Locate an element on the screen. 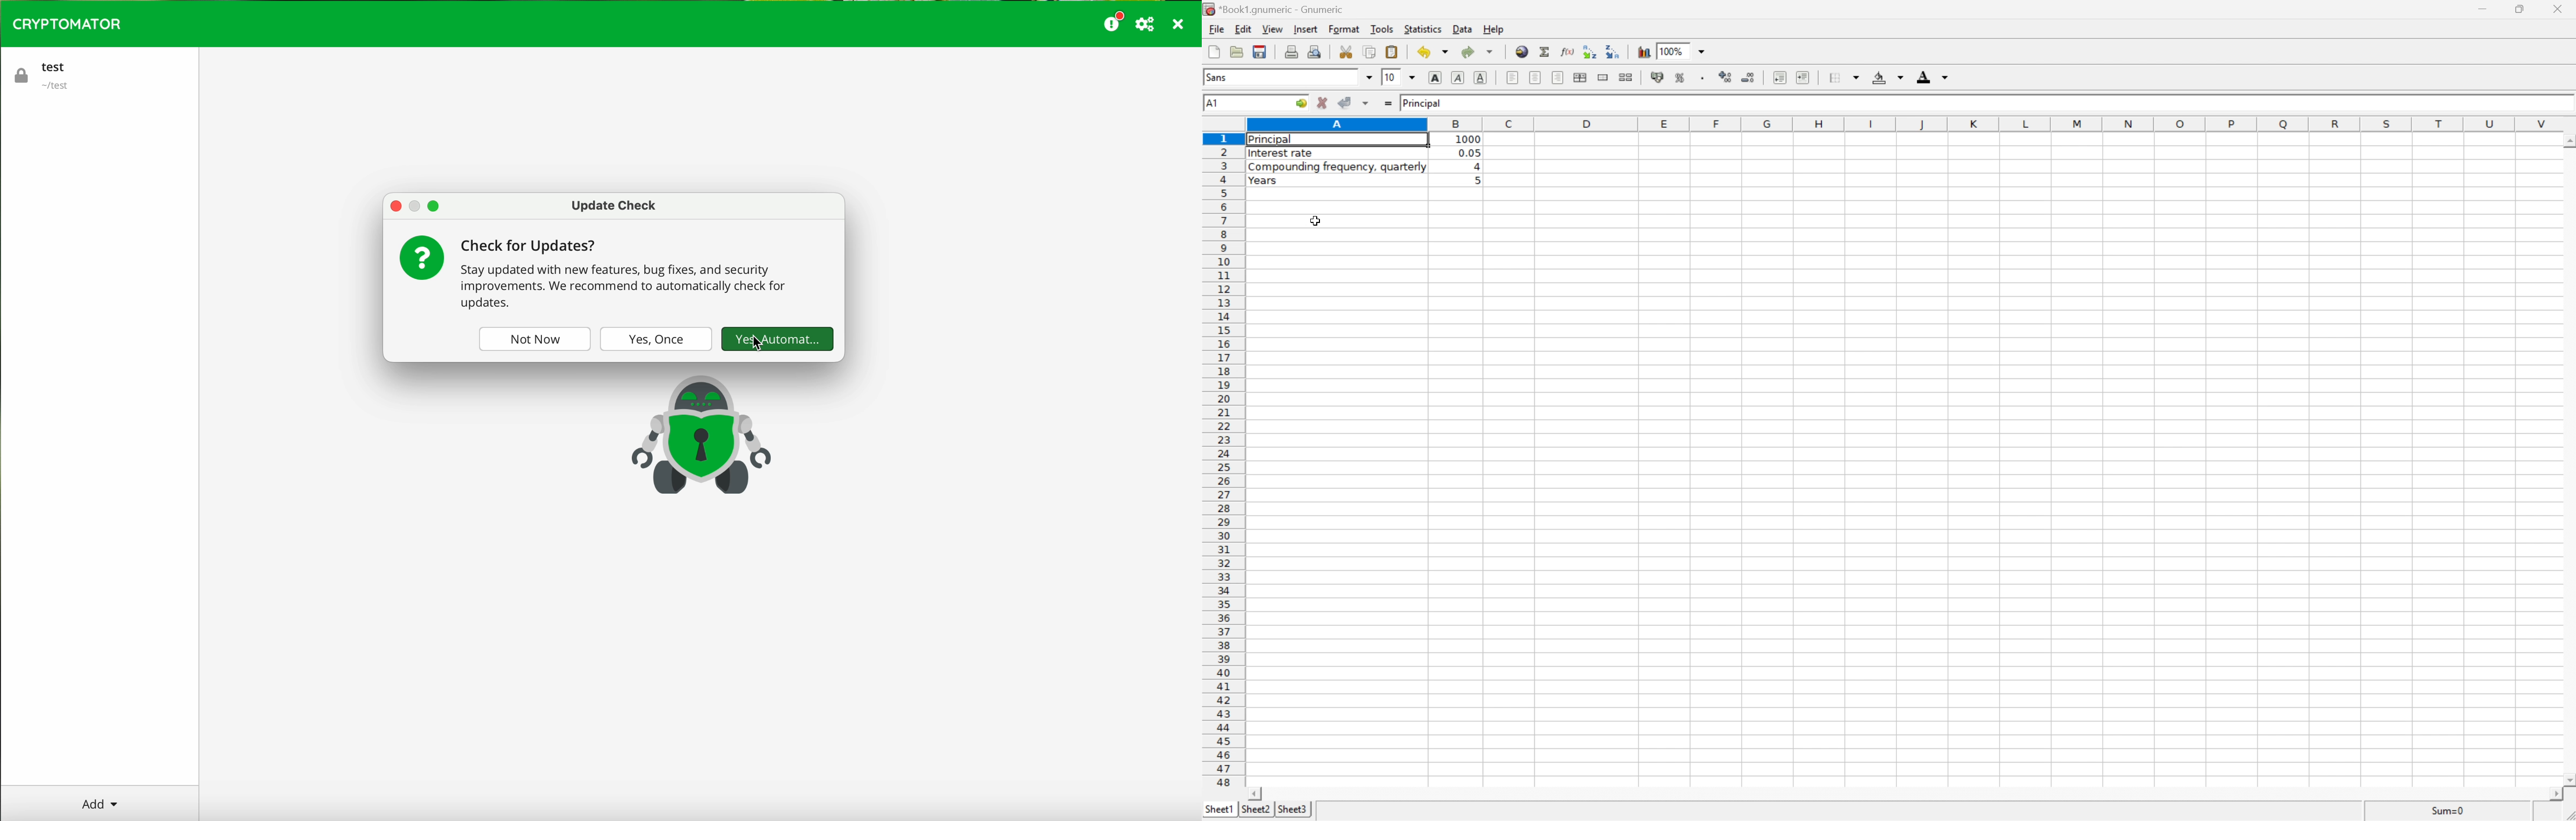 The height and width of the screenshot is (840, 2576). background is located at coordinates (1888, 77).